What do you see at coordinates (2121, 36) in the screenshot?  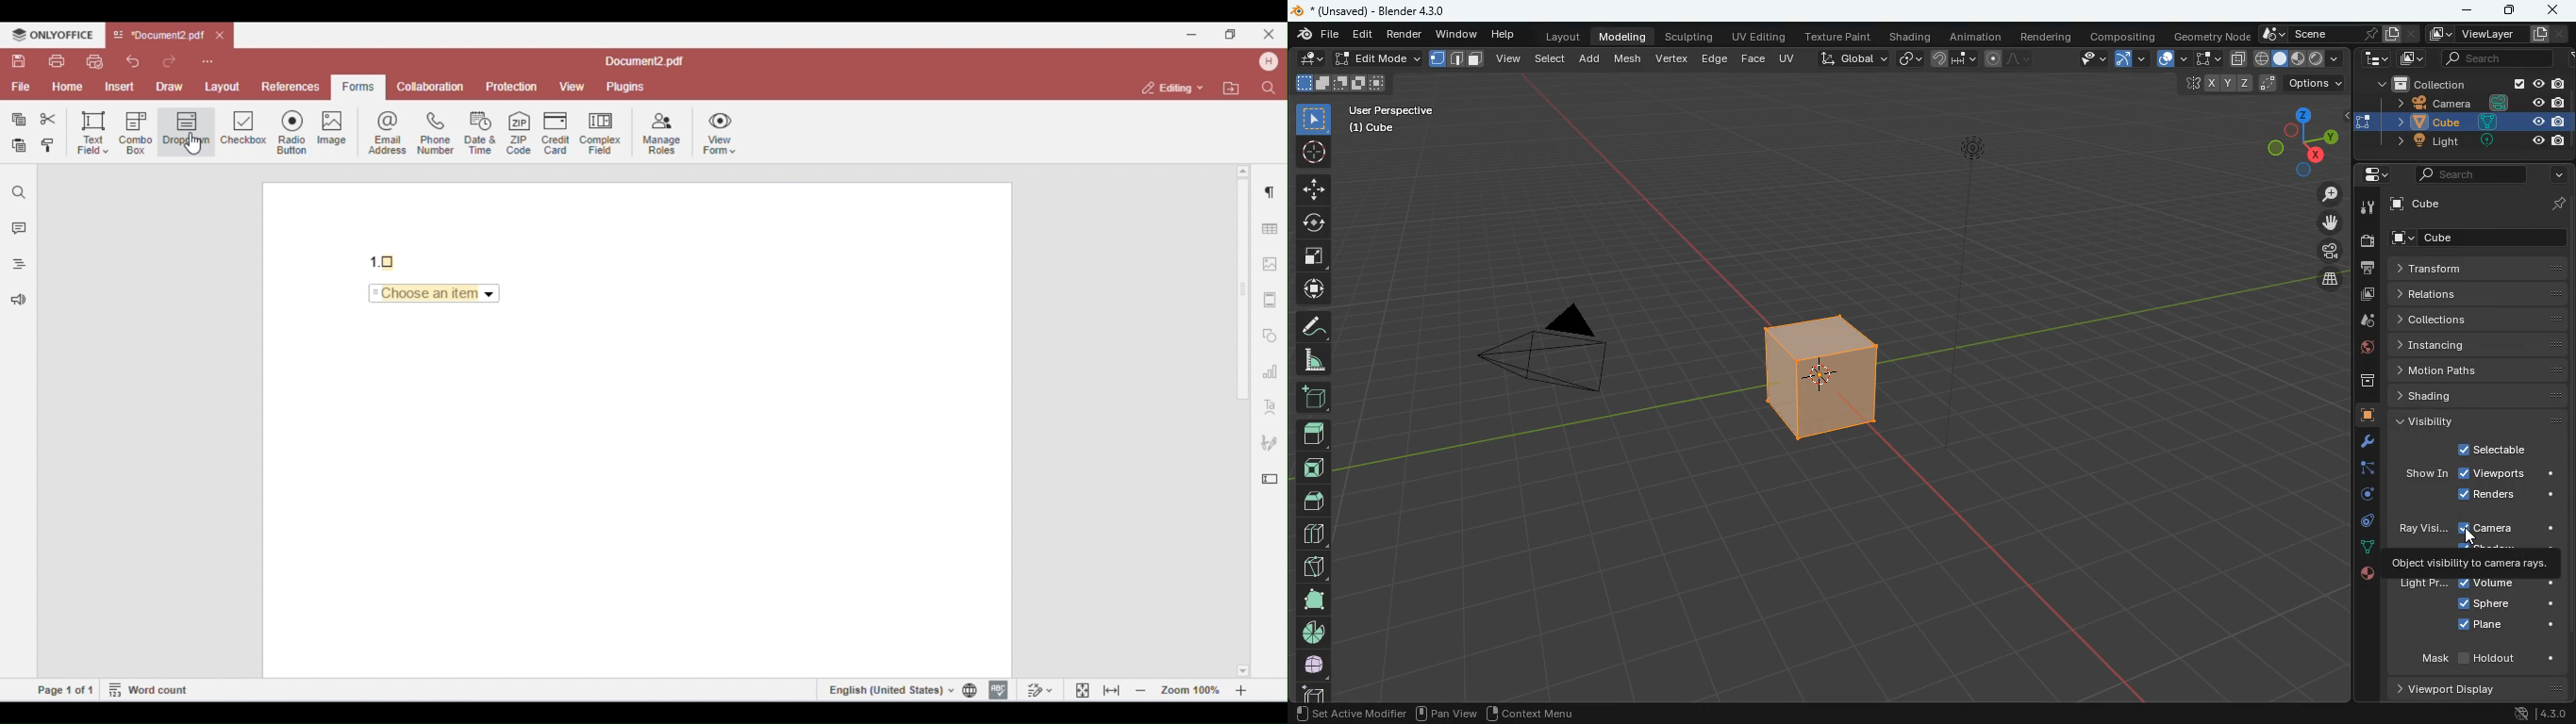 I see `compositing` at bounding box center [2121, 36].